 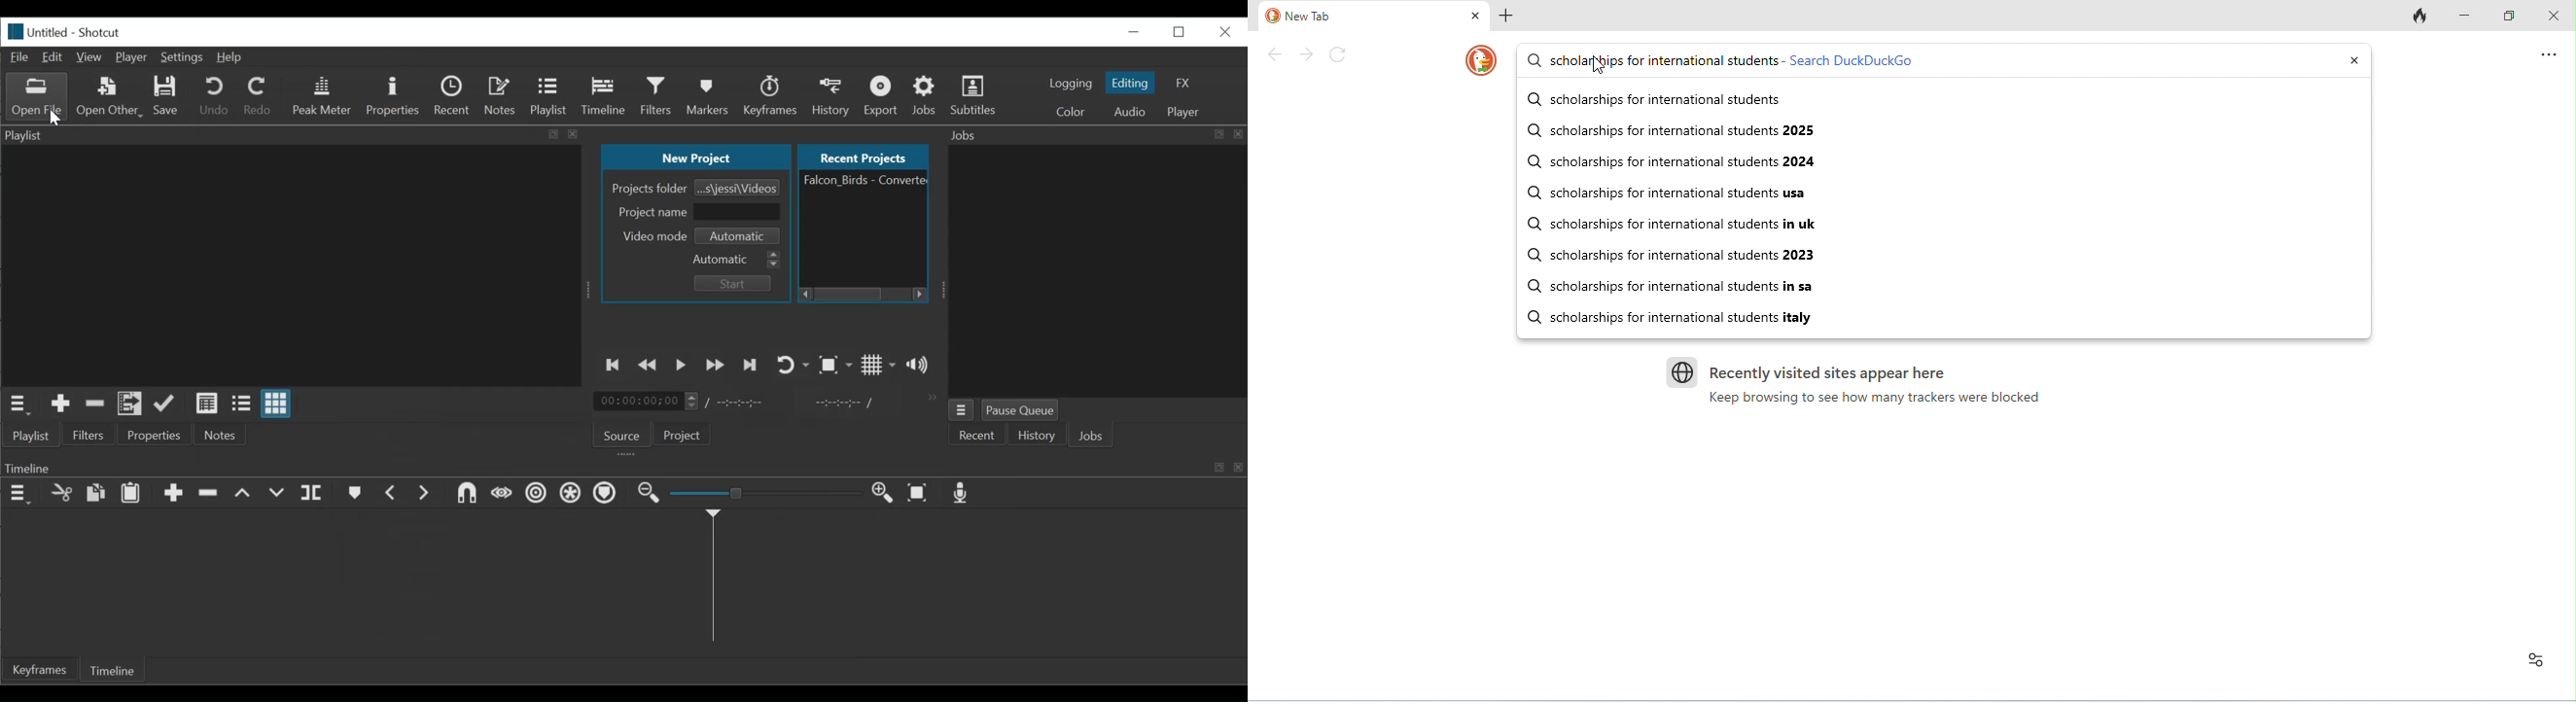 I want to click on Open Other File, so click(x=37, y=98).